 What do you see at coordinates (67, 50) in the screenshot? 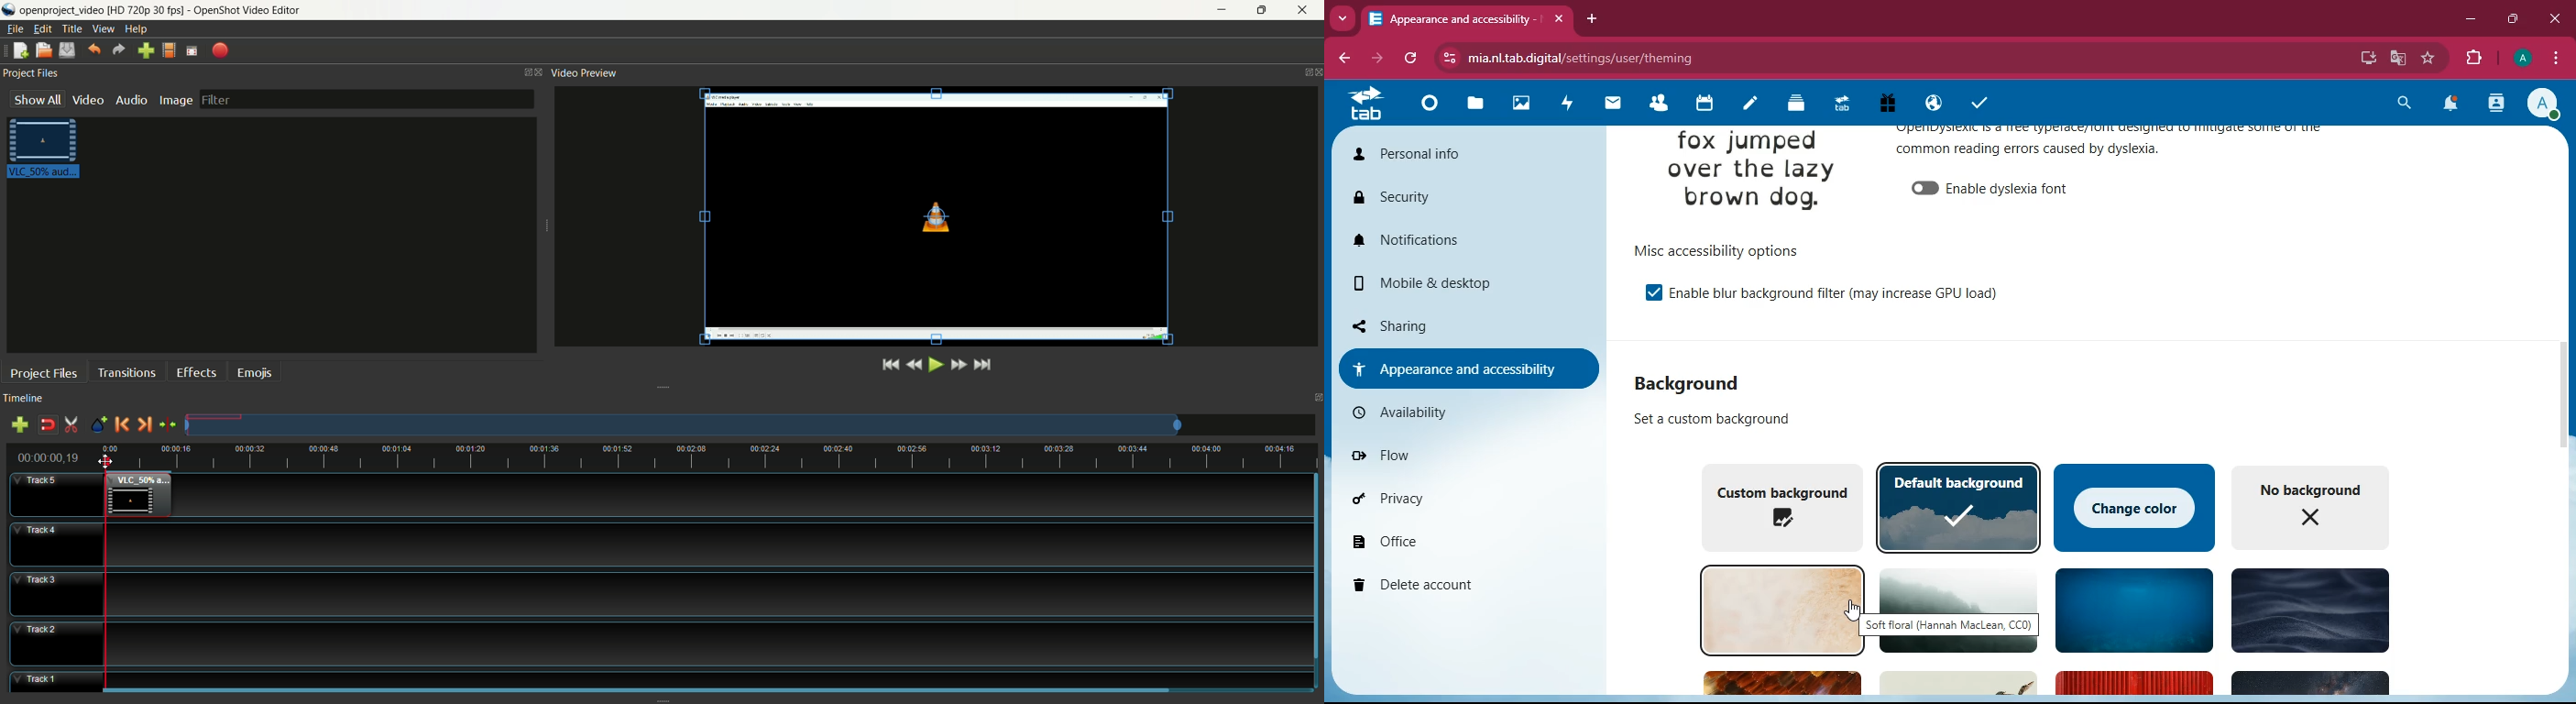
I see `save project` at bounding box center [67, 50].